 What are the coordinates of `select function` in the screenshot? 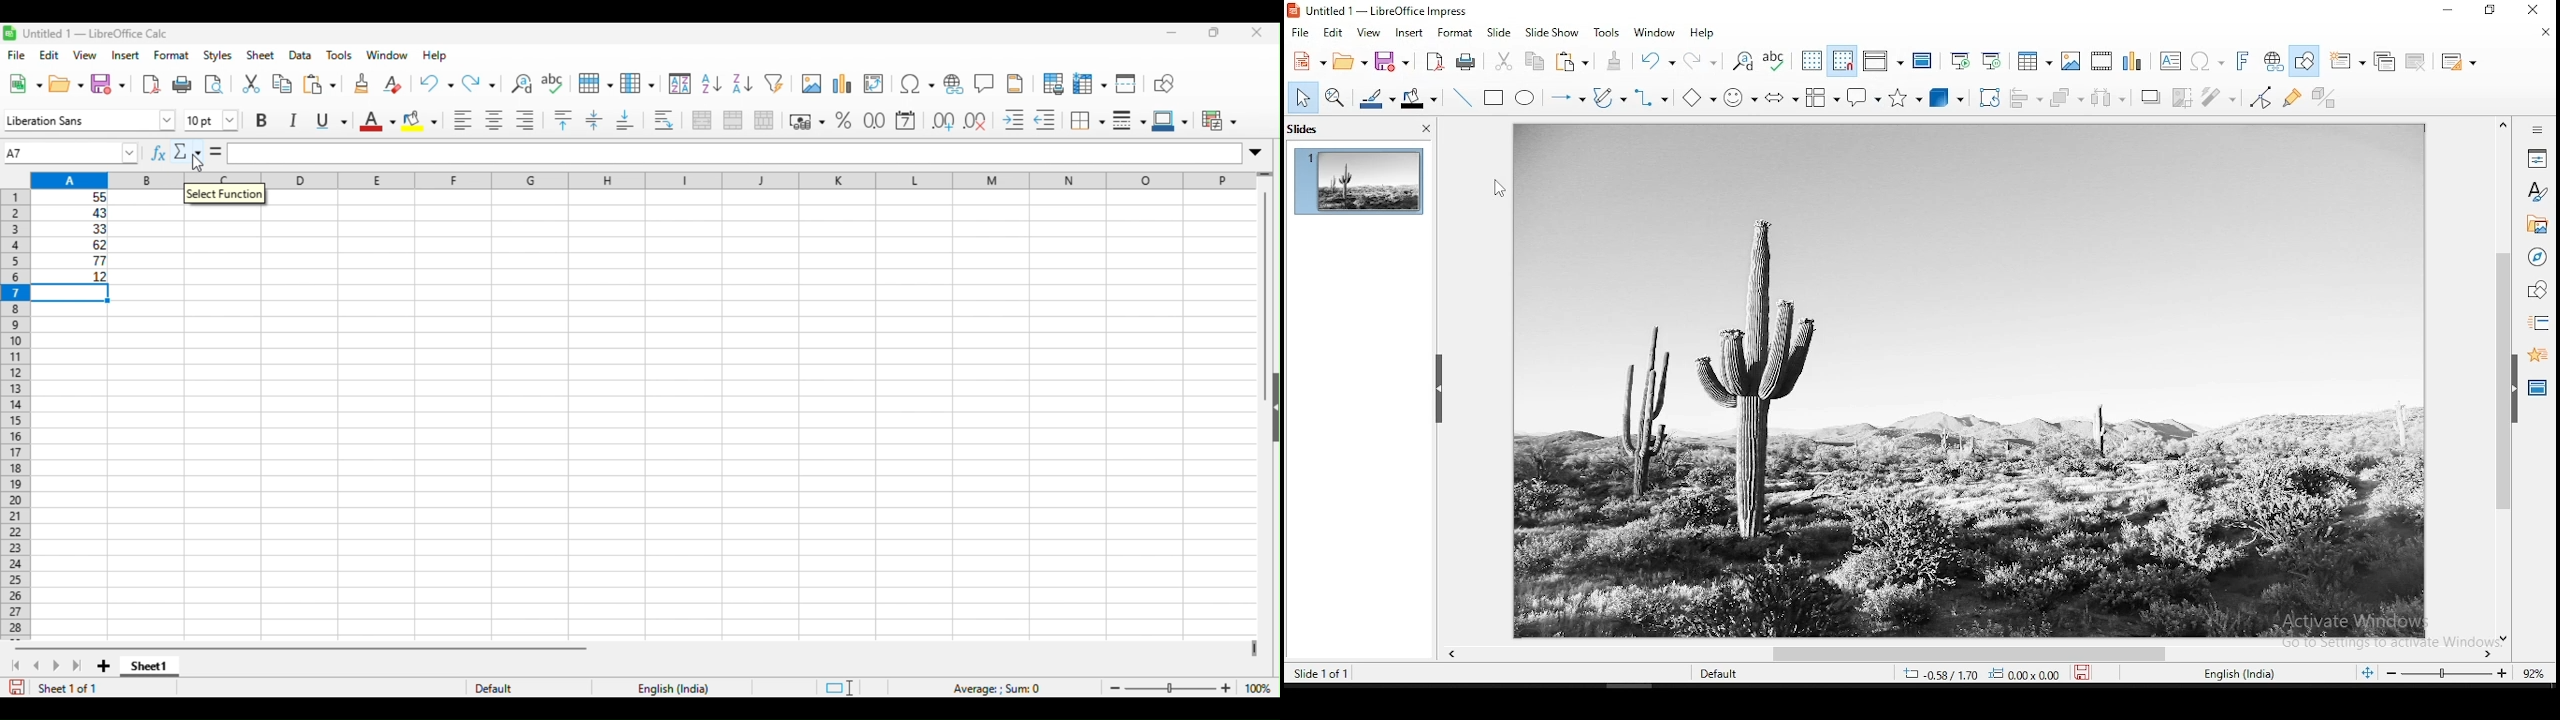 It's located at (189, 153).